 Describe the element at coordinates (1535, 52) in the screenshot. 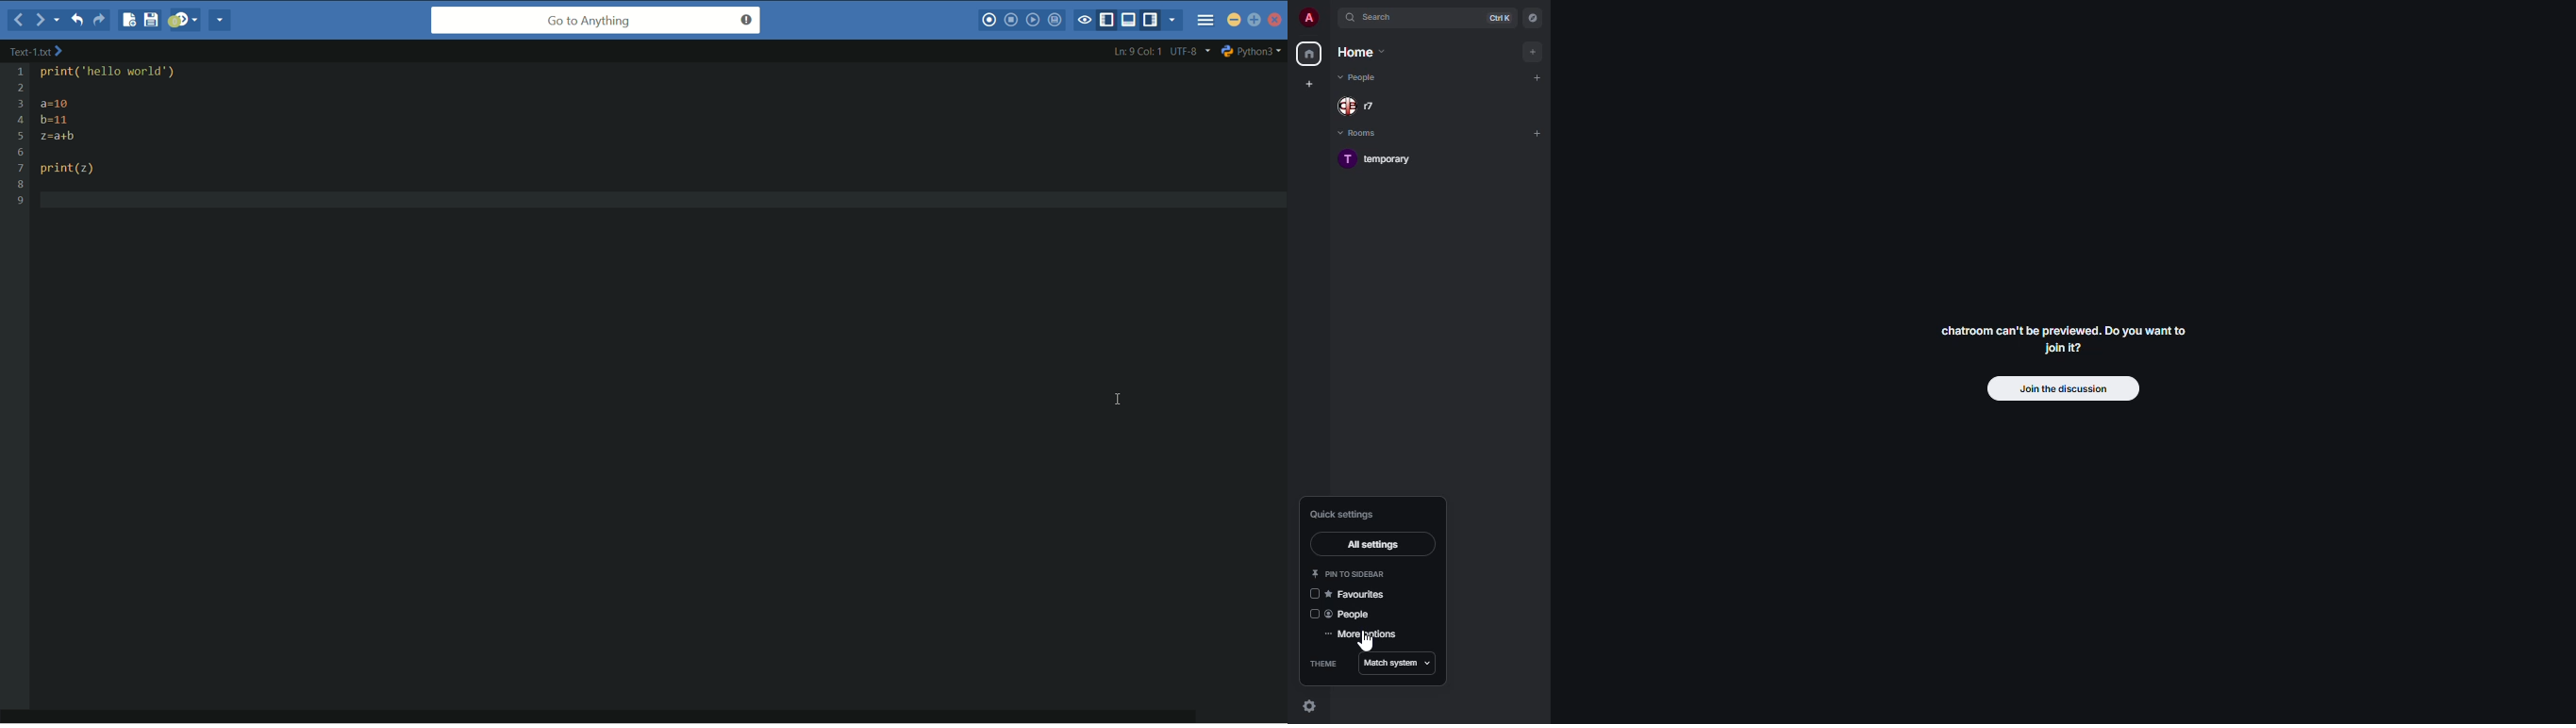

I see `add` at that location.